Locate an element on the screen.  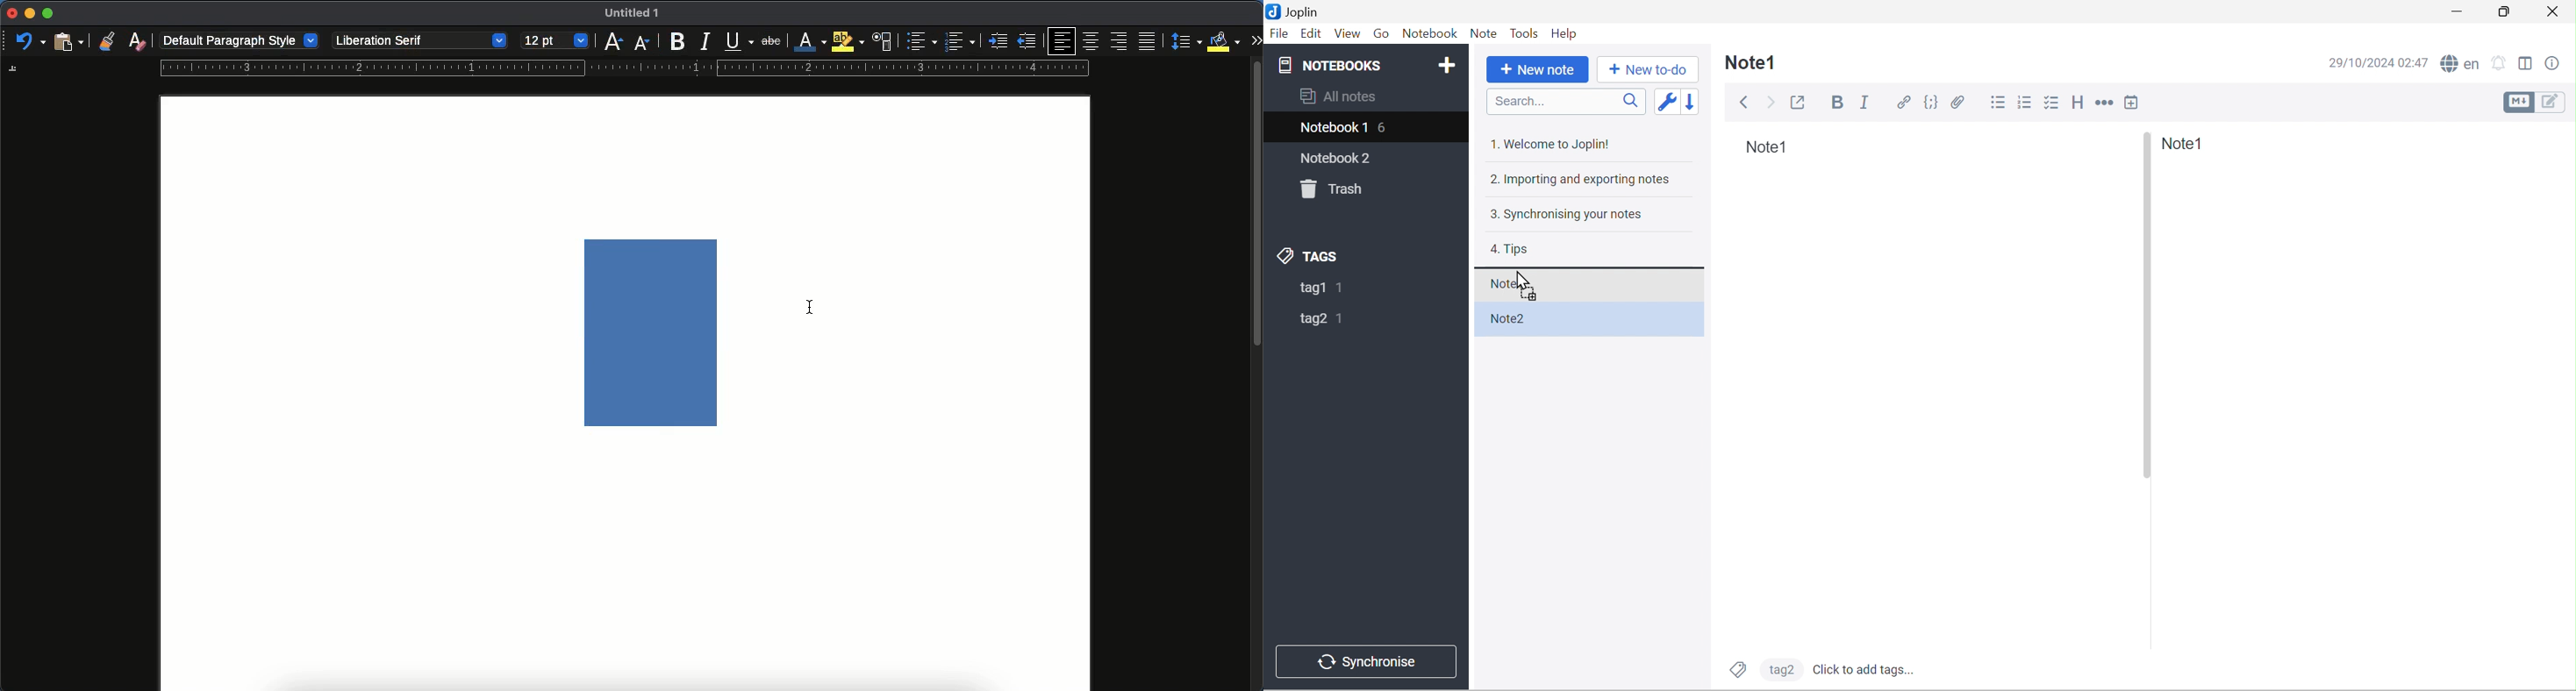
Horizontal rule is located at coordinates (2104, 102).